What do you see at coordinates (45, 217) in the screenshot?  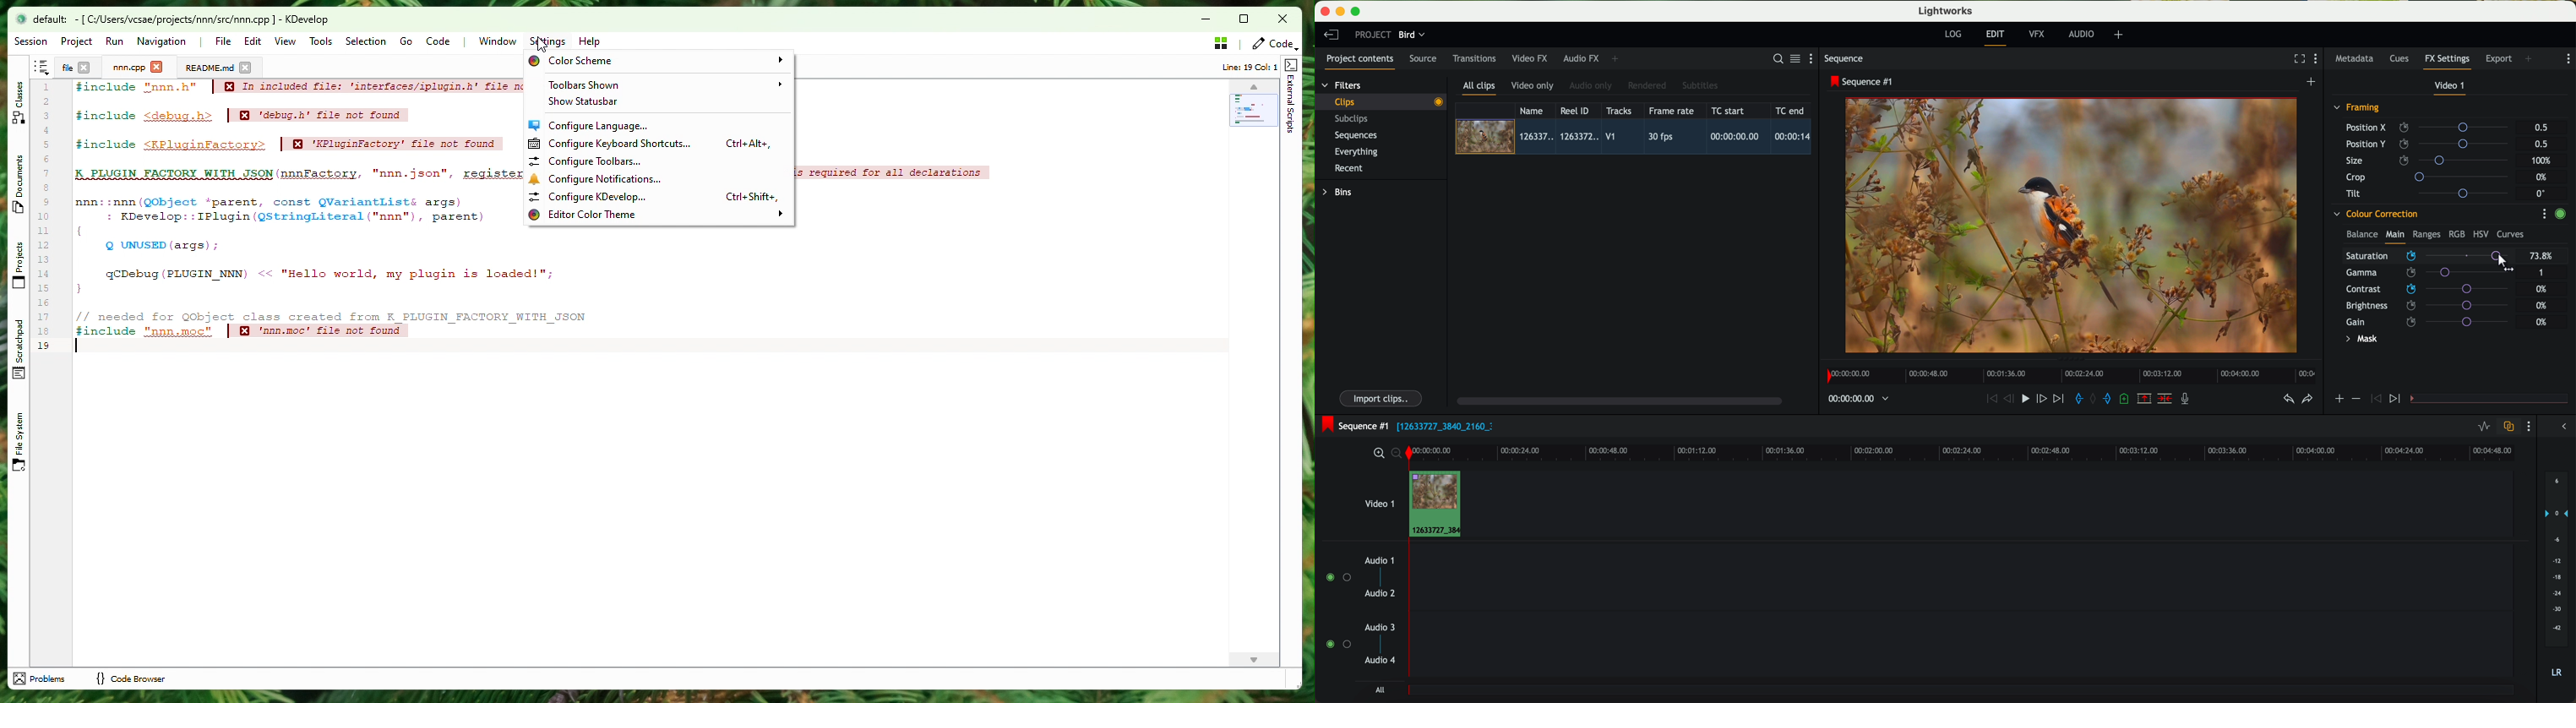 I see `10` at bounding box center [45, 217].